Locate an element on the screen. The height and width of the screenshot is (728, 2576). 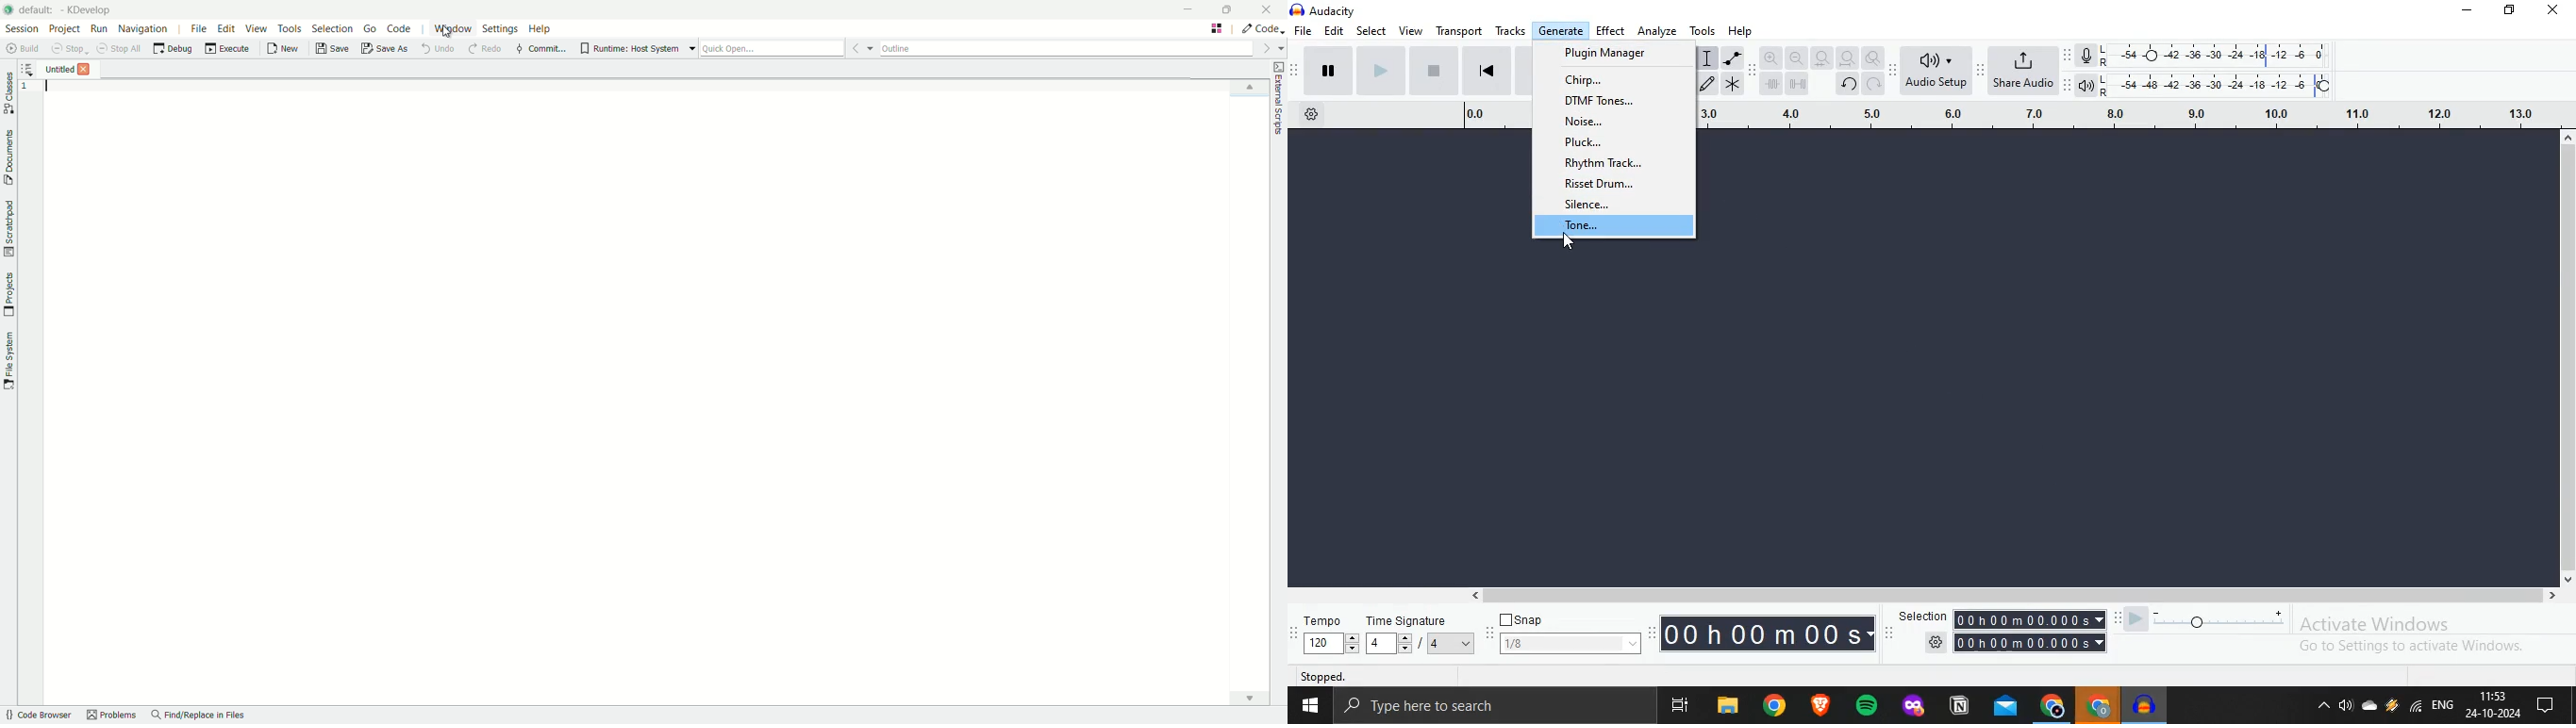
Tempo is located at coordinates (1323, 634).